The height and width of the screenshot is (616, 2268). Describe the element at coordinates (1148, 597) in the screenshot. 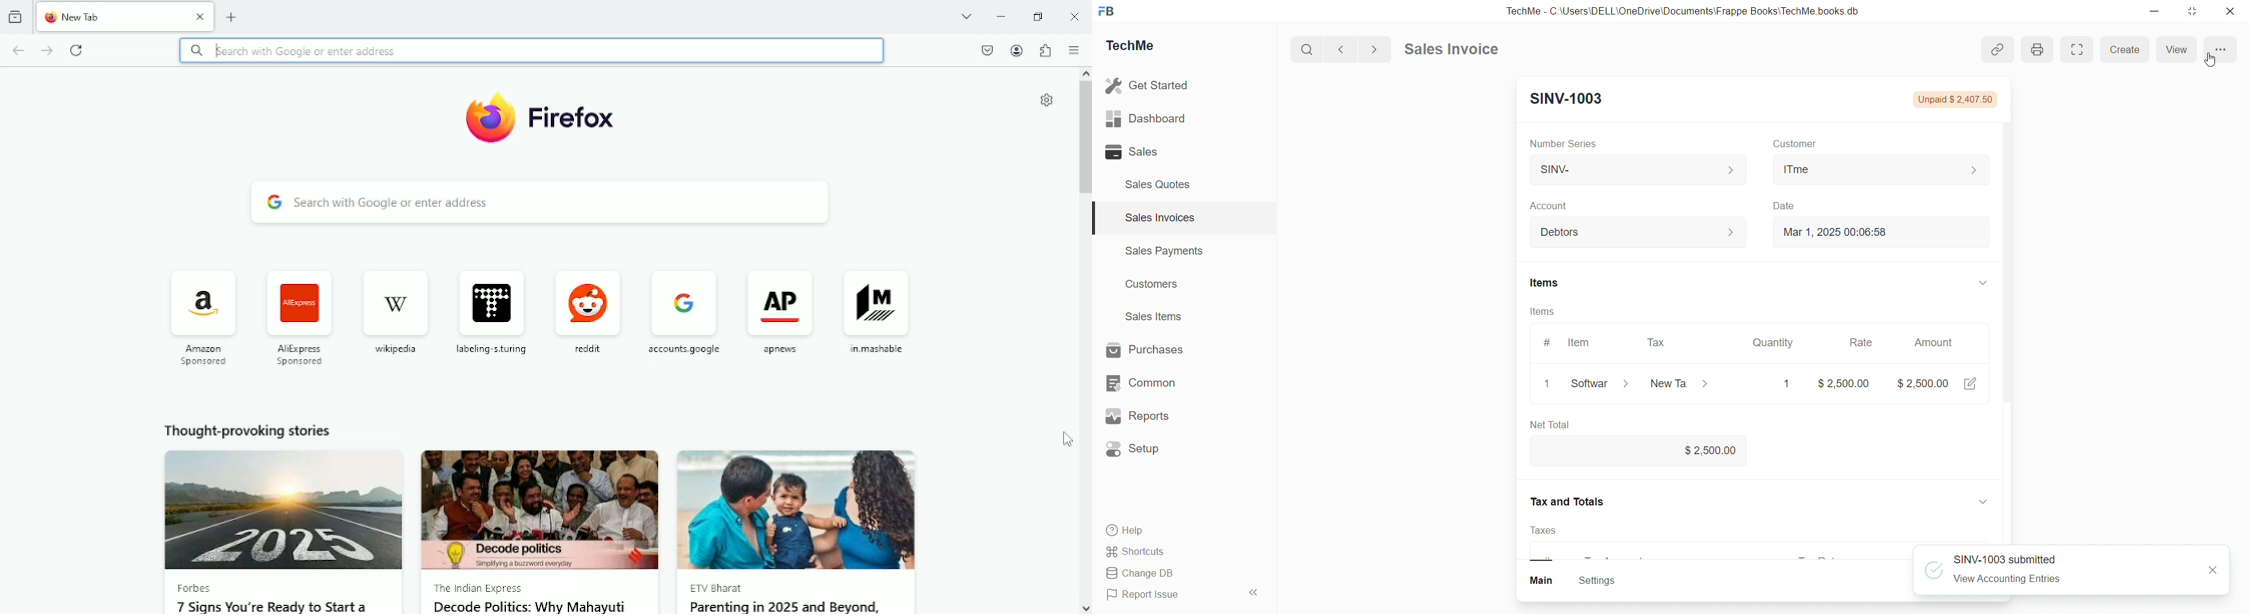

I see ` Report Issue` at that location.